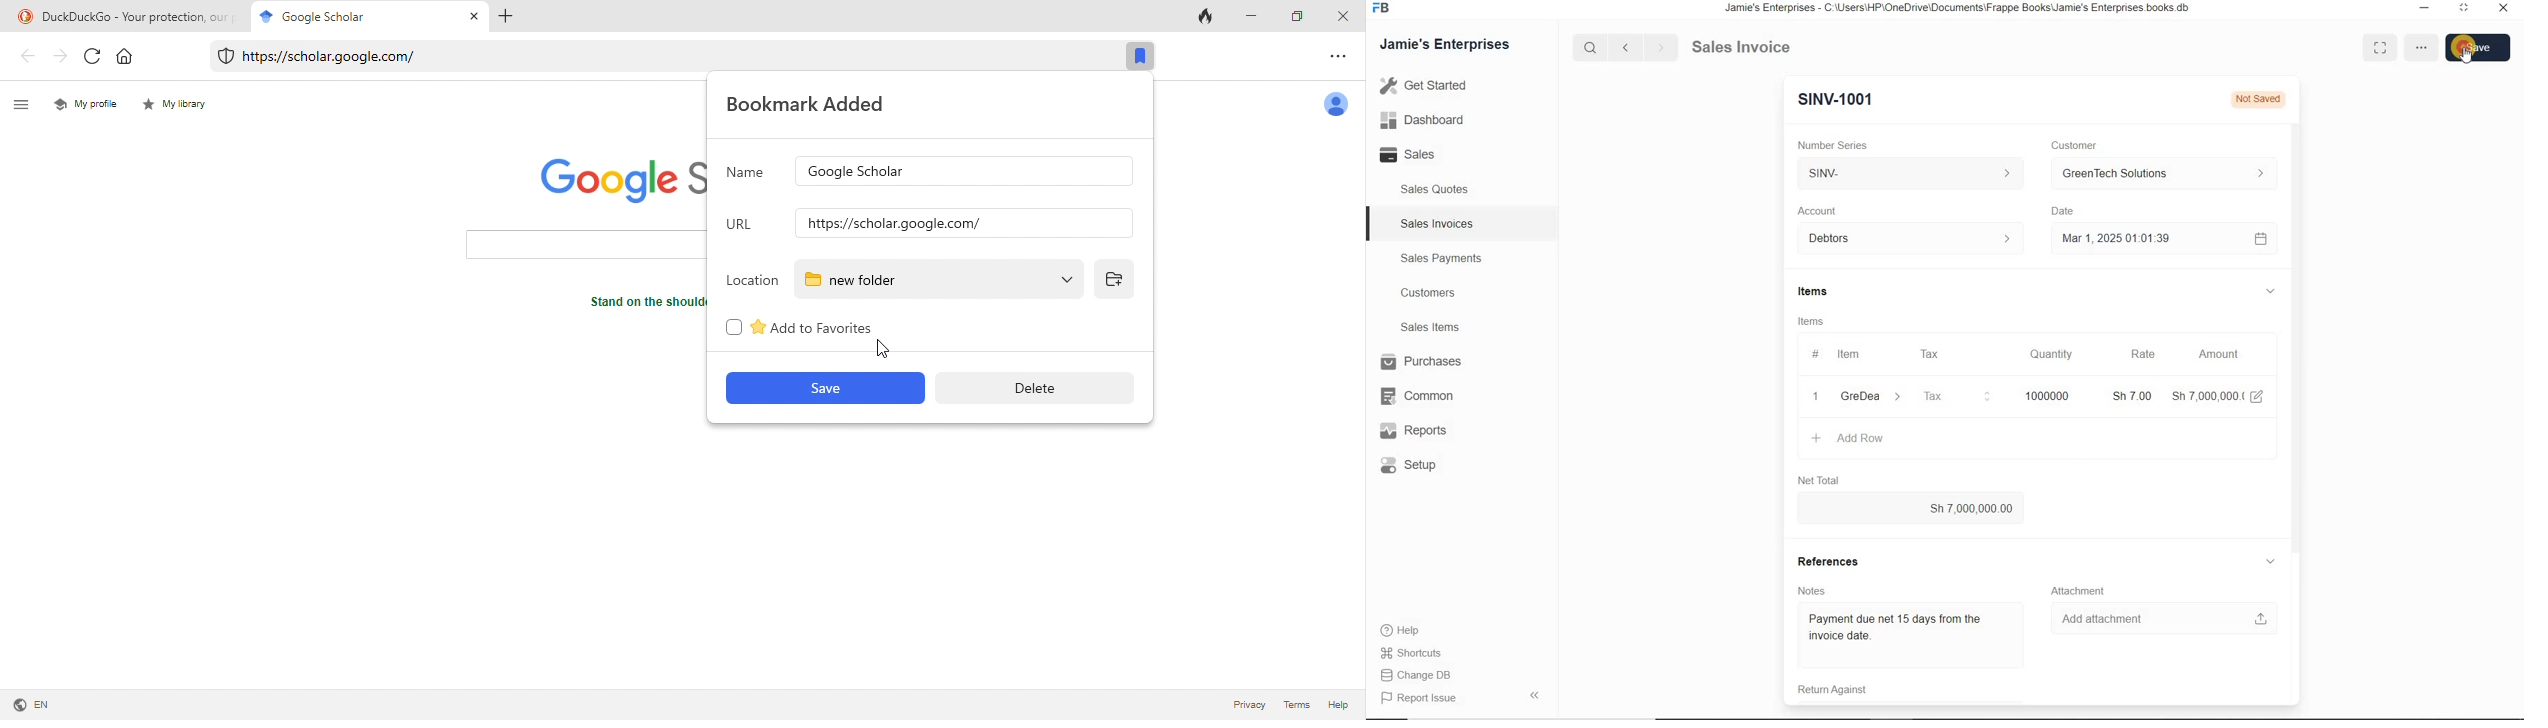  Describe the element at coordinates (1809, 292) in the screenshot. I see `Items` at that location.